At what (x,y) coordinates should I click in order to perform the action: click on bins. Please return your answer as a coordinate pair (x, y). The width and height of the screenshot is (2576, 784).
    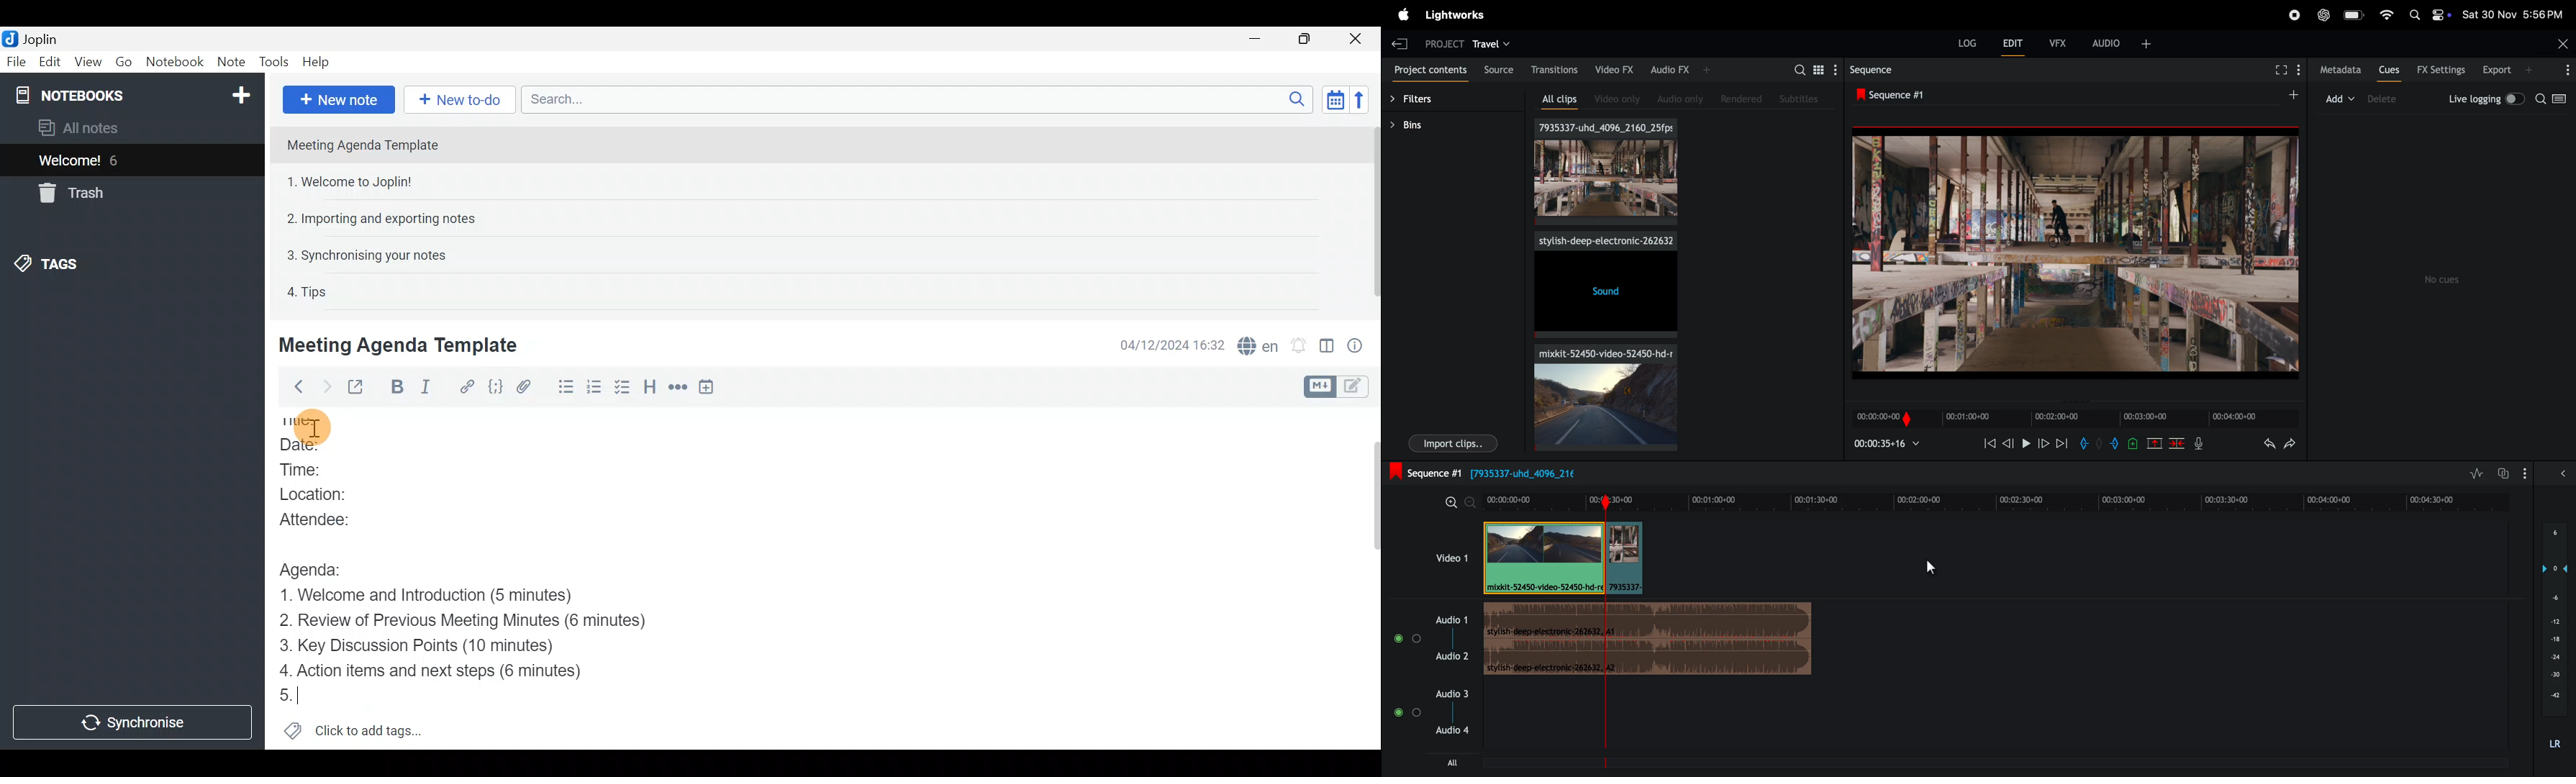
    Looking at the image, I should click on (1414, 125).